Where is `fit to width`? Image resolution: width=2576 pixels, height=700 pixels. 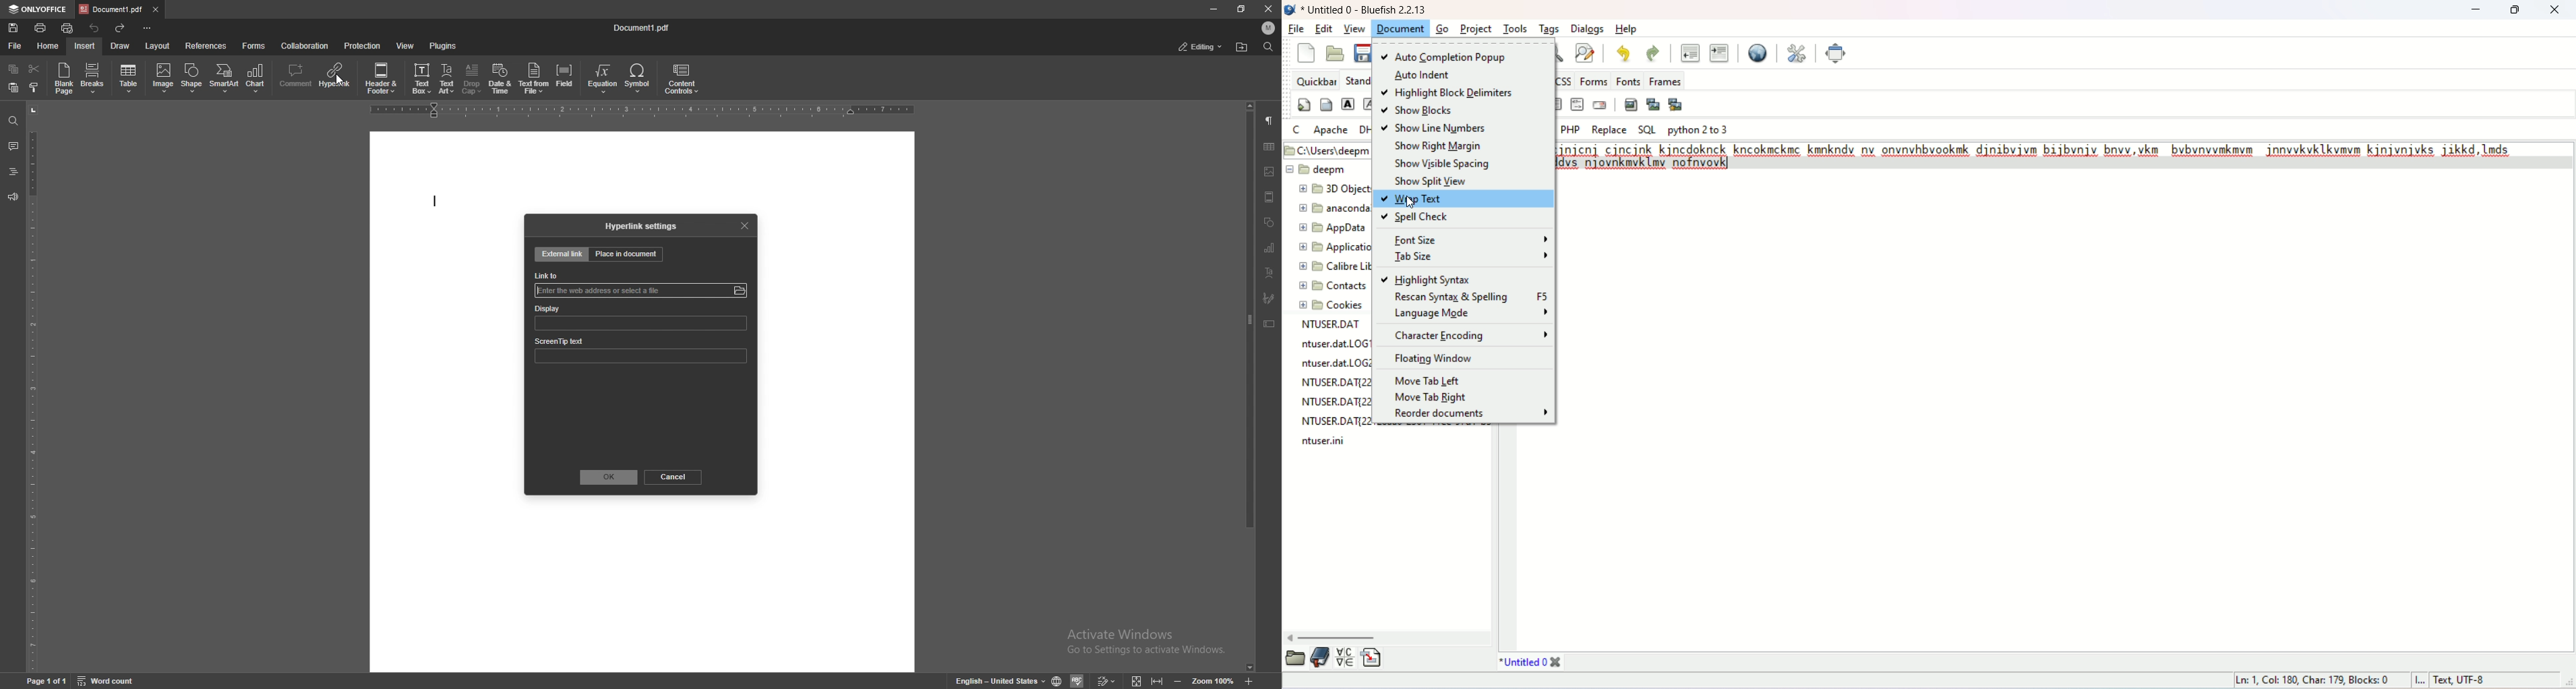 fit to width is located at coordinates (1158, 682).